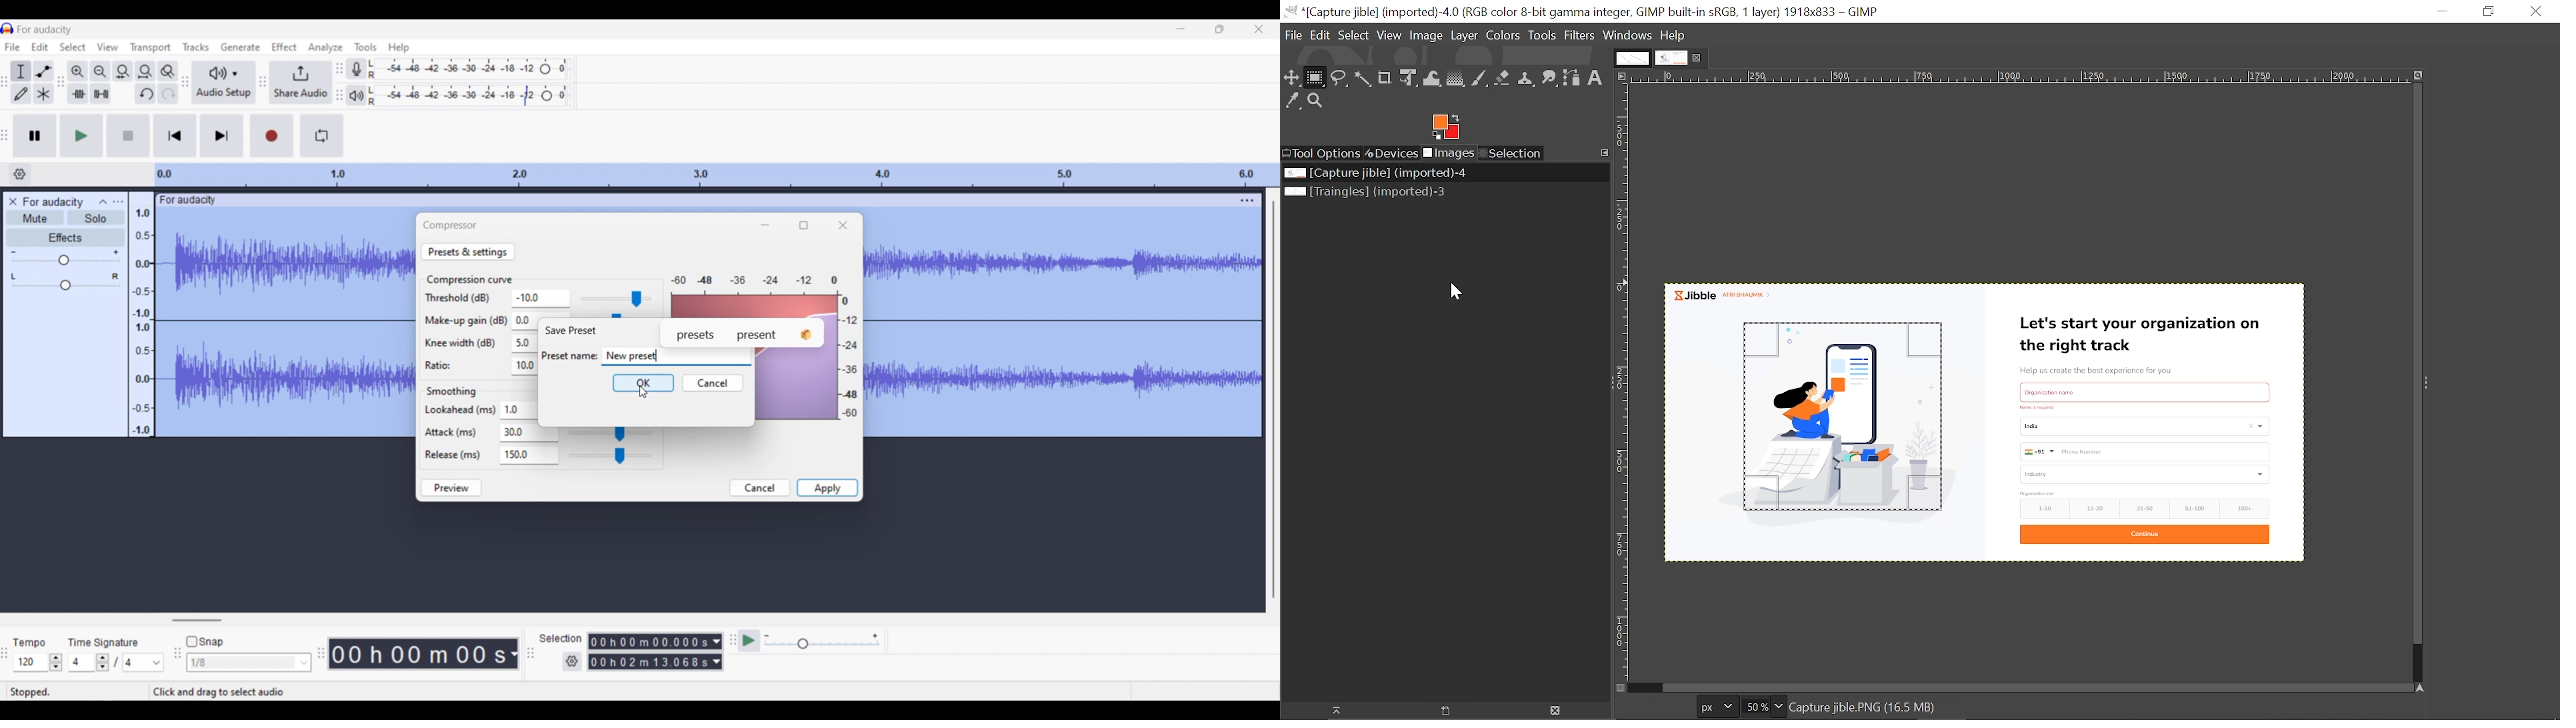  What do you see at coordinates (240, 46) in the screenshot?
I see `Generate` at bounding box center [240, 46].